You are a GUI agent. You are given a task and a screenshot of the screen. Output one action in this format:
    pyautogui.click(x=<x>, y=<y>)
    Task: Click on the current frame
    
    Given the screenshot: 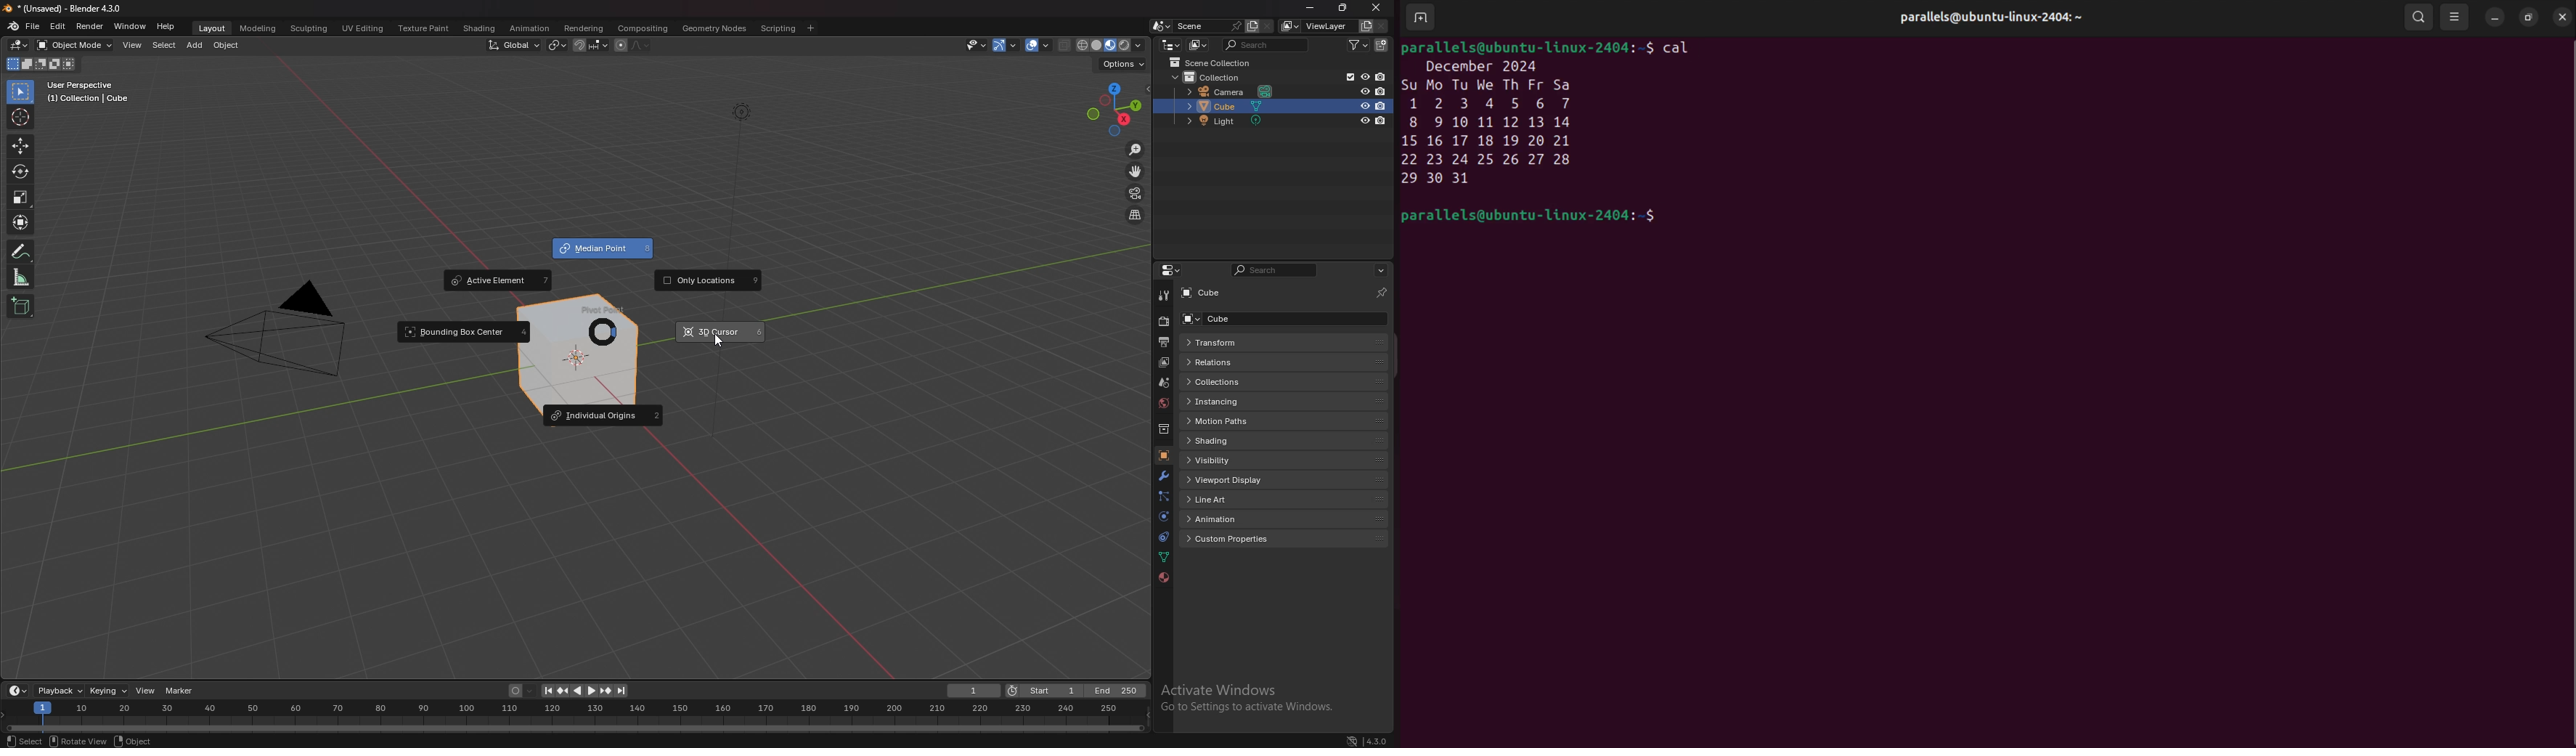 What is the action you would take?
    pyautogui.click(x=974, y=690)
    